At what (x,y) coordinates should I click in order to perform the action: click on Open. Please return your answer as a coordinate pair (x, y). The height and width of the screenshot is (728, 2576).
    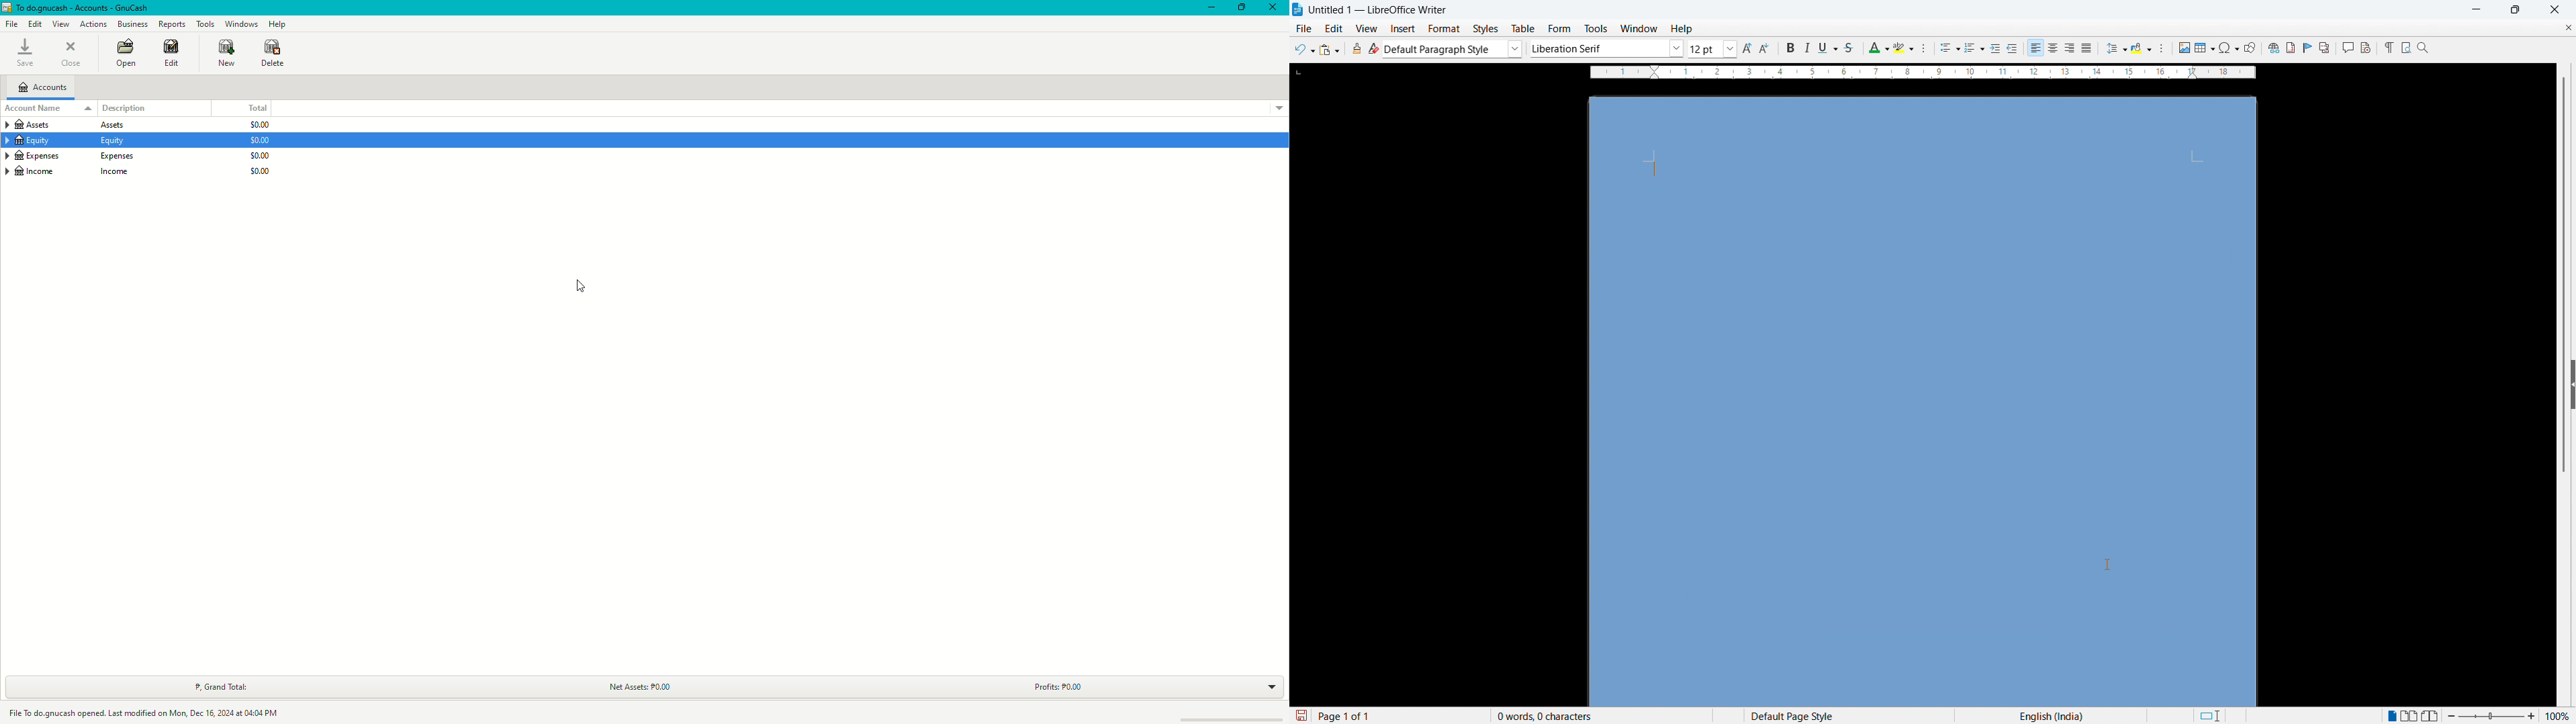
    Looking at the image, I should click on (126, 55).